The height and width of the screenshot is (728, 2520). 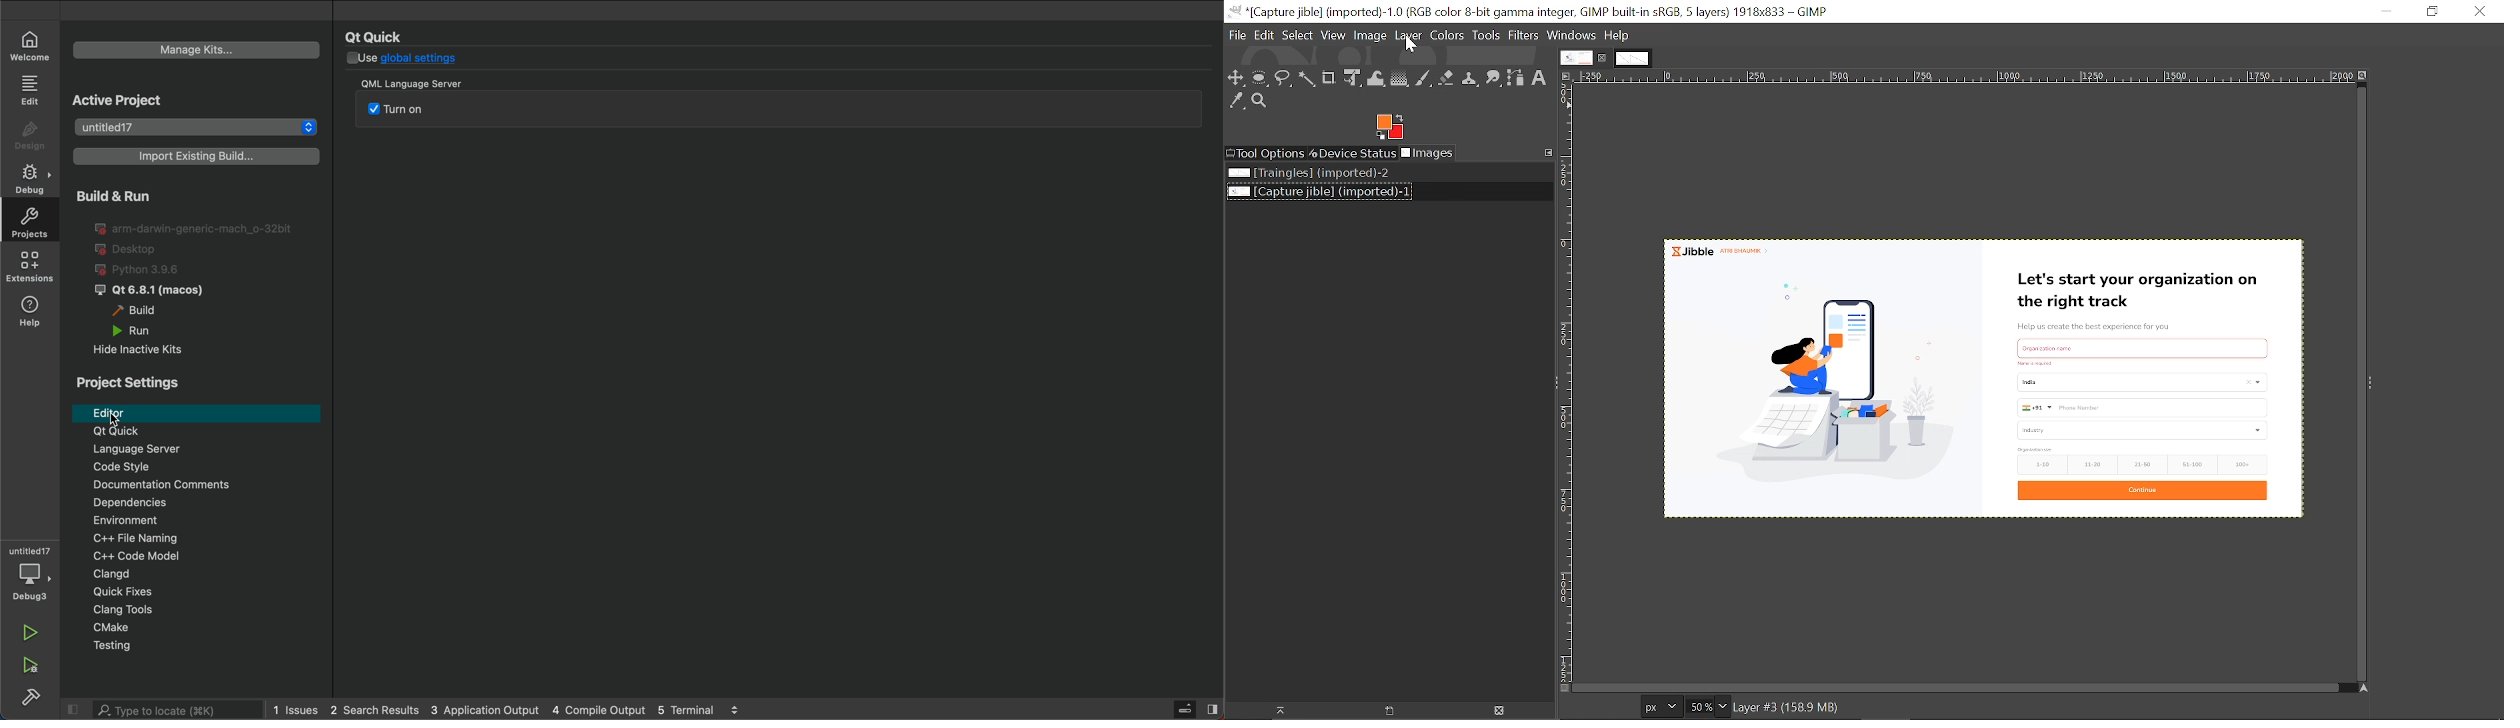 What do you see at coordinates (718, 709) in the screenshot?
I see `5 terminal` at bounding box center [718, 709].